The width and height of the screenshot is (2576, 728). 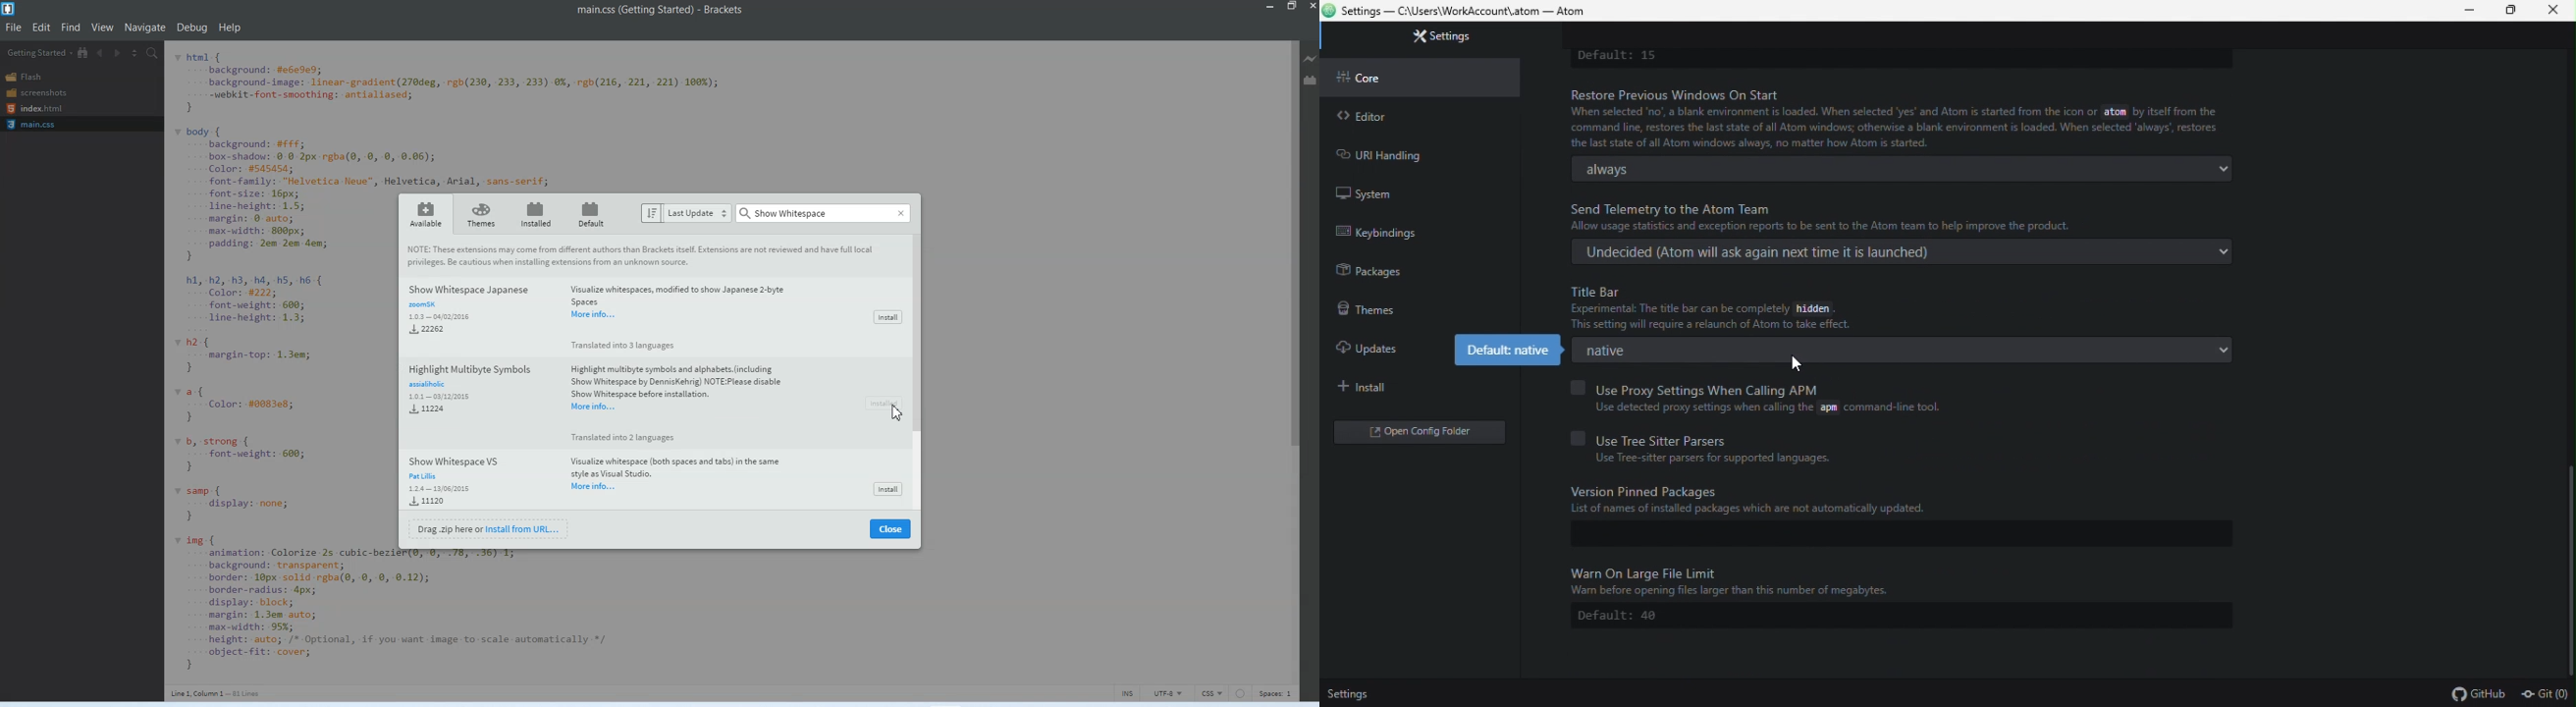 I want to click on default:15, so click(x=1618, y=55).